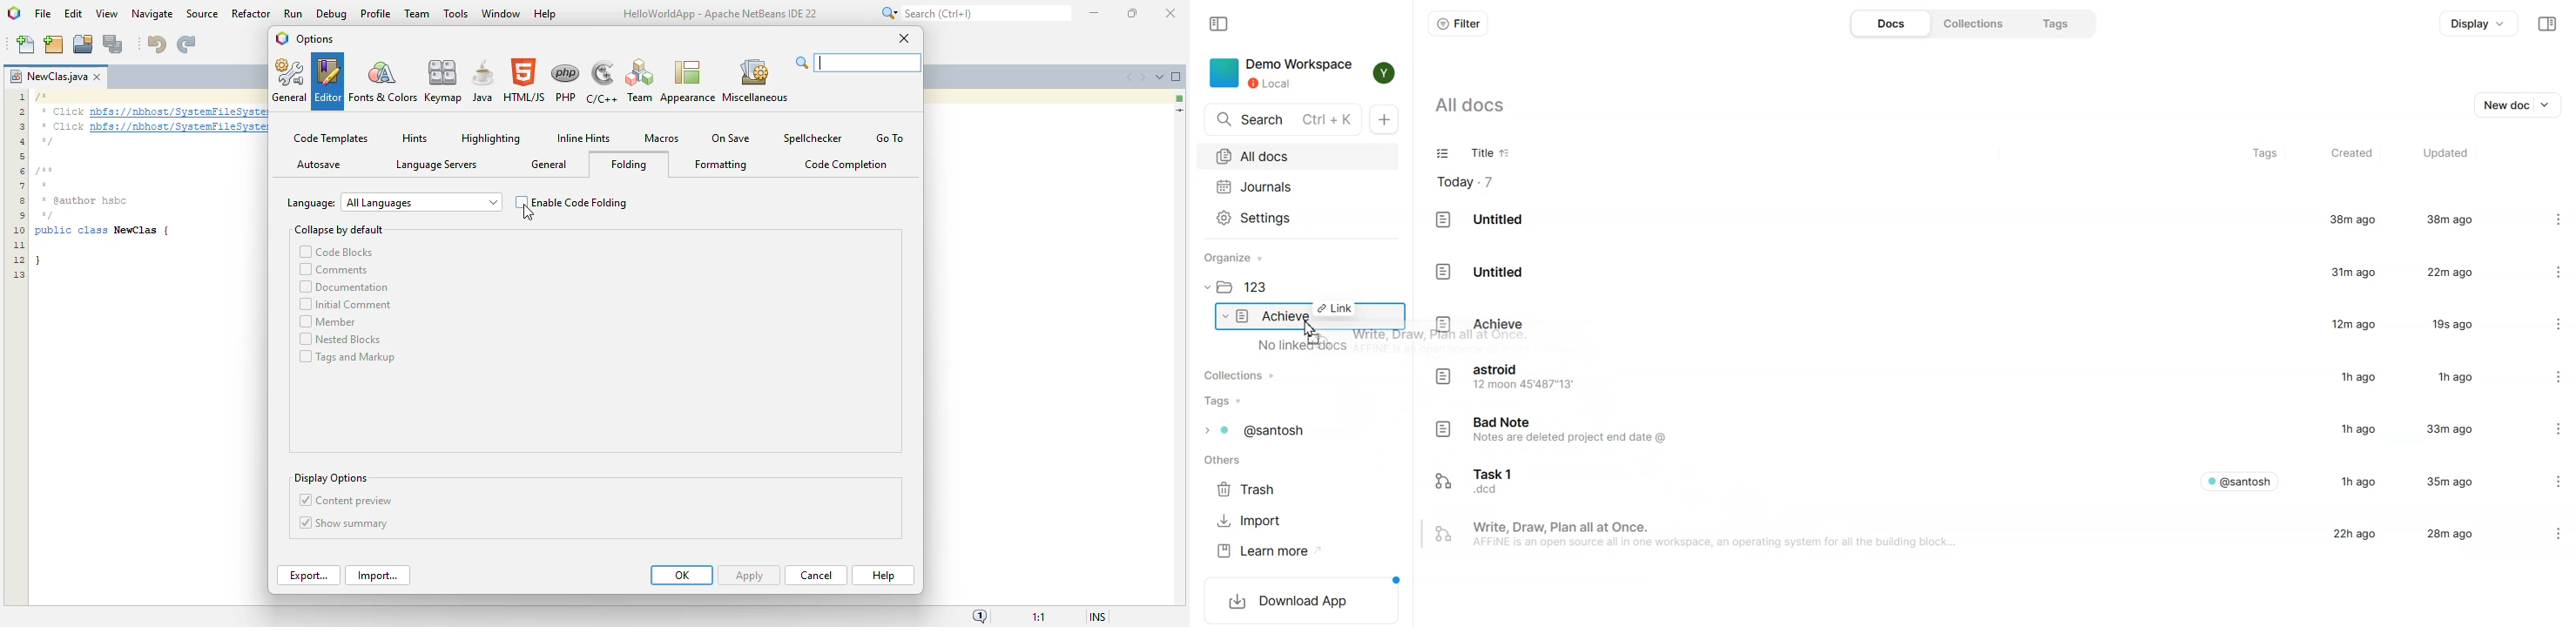 The width and height of the screenshot is (2576, 644). Describe the element at coordinates (1473, 182) in the screenshot. I see `Today ` at that location.